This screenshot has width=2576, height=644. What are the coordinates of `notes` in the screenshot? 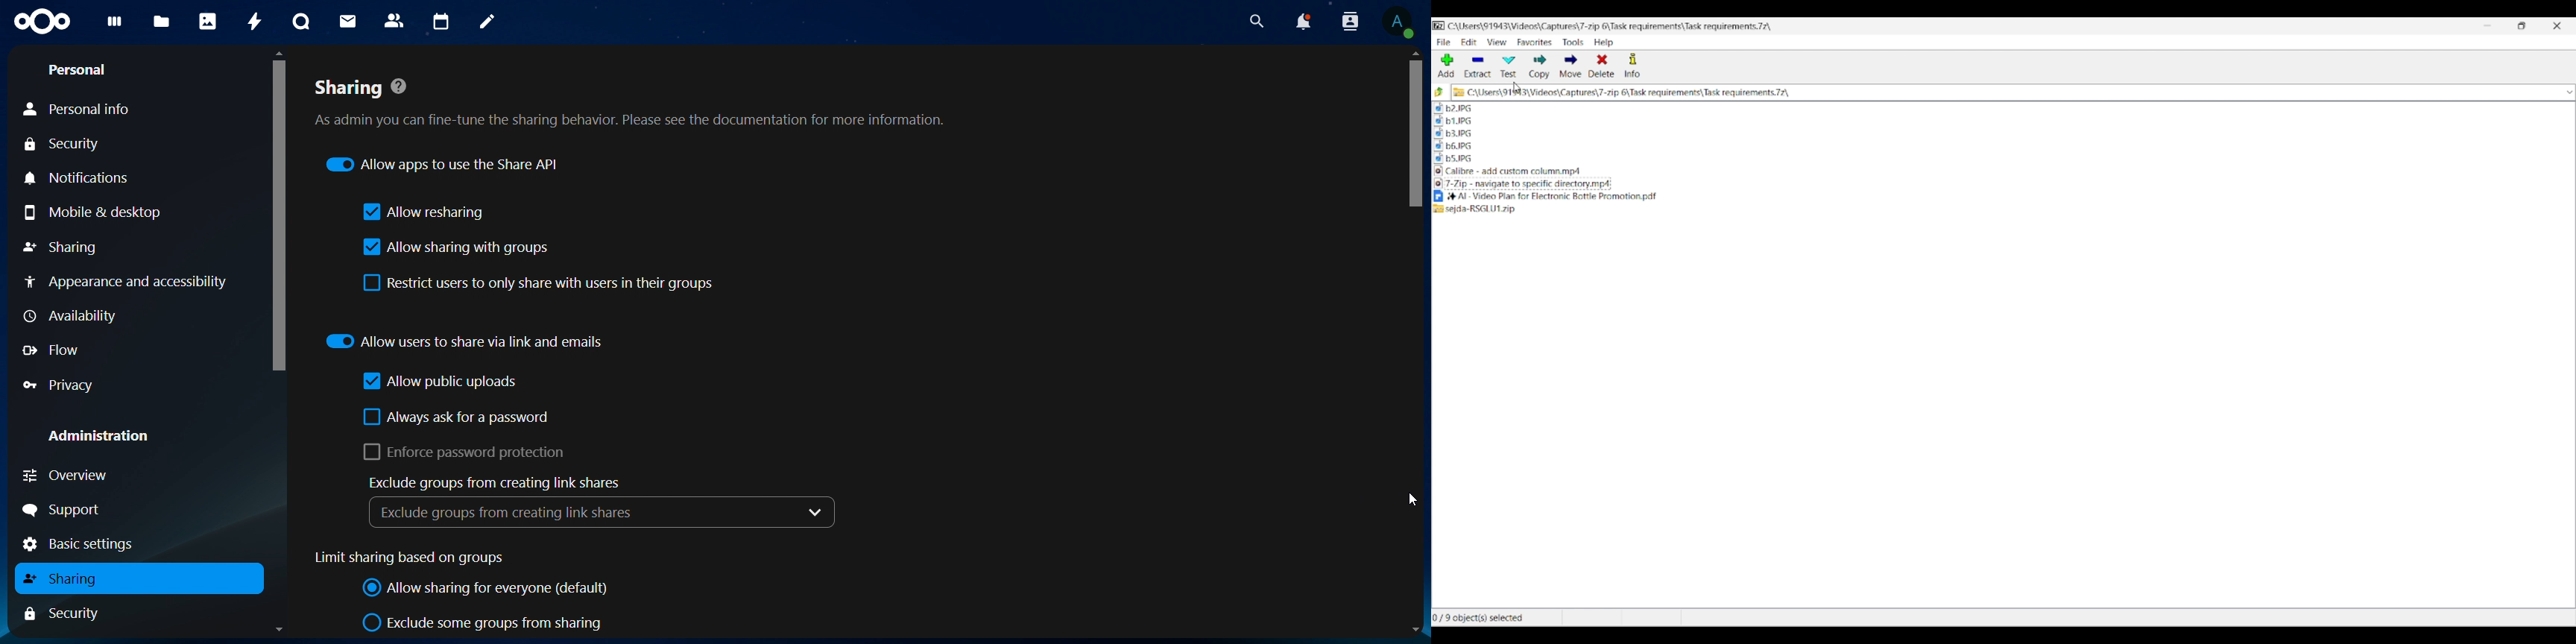 It's located at (487, 22).